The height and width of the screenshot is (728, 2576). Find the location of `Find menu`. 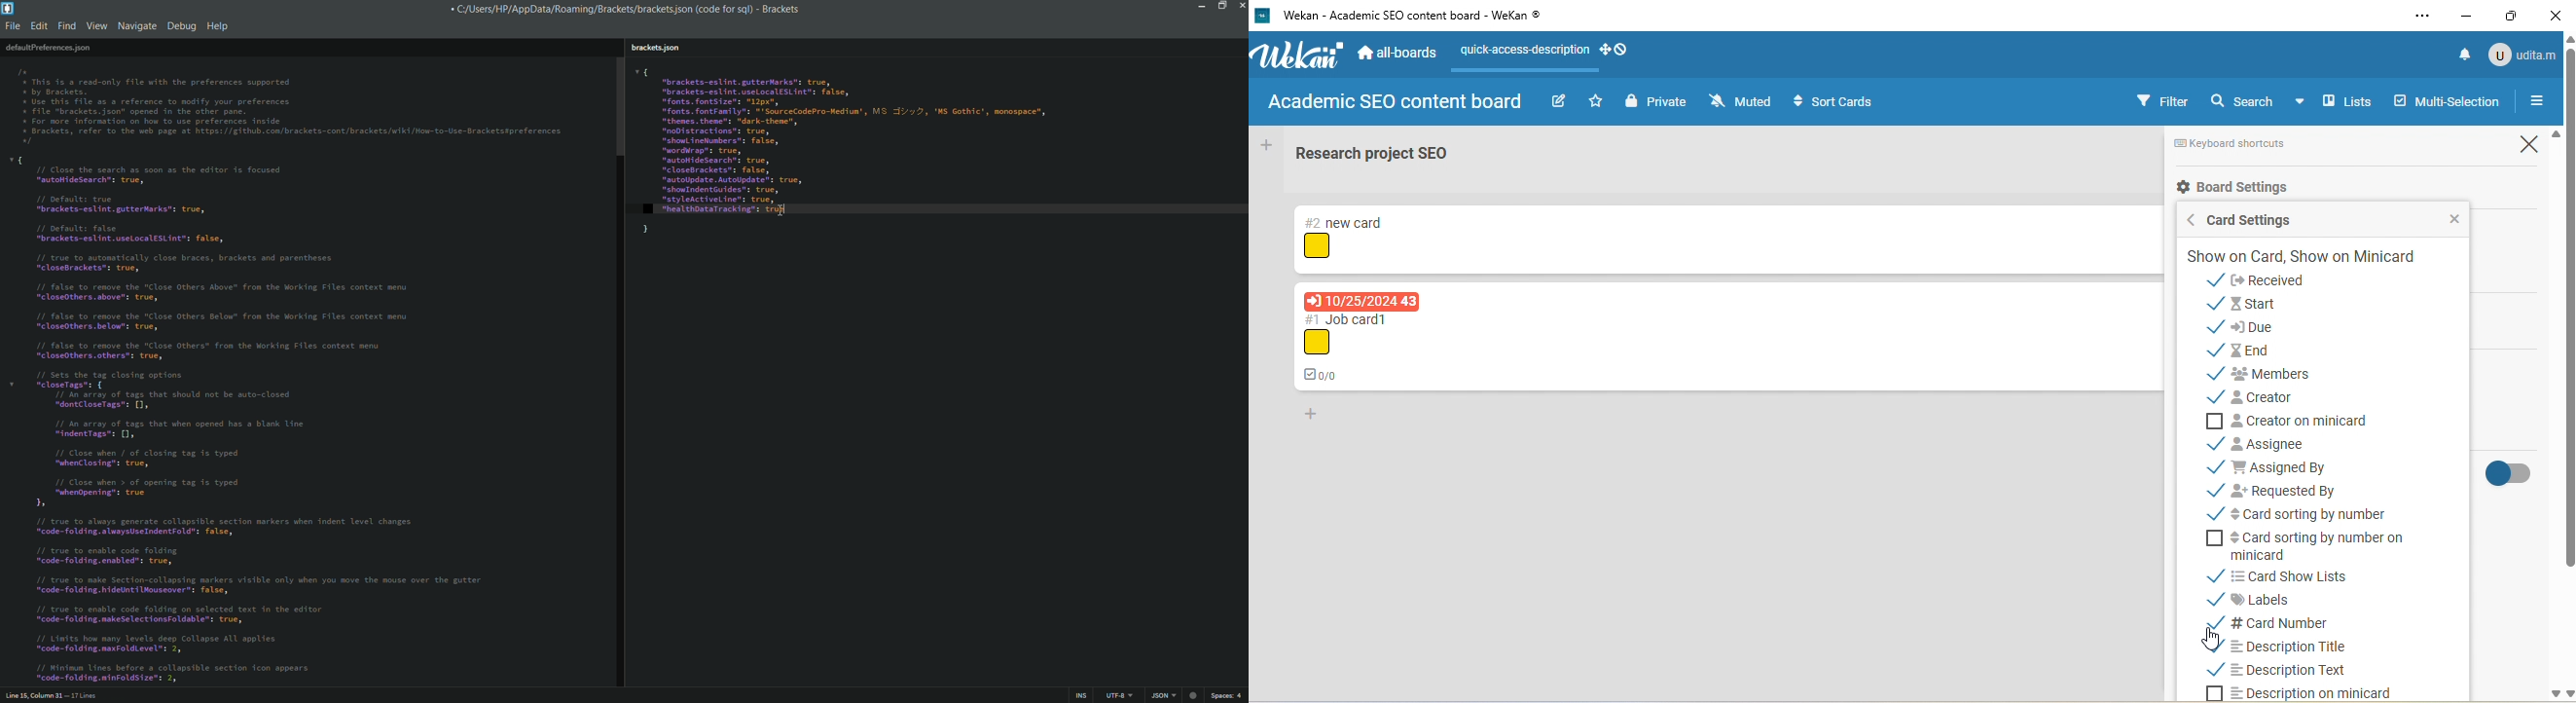

Find menu is located at coordinates (66, 27).